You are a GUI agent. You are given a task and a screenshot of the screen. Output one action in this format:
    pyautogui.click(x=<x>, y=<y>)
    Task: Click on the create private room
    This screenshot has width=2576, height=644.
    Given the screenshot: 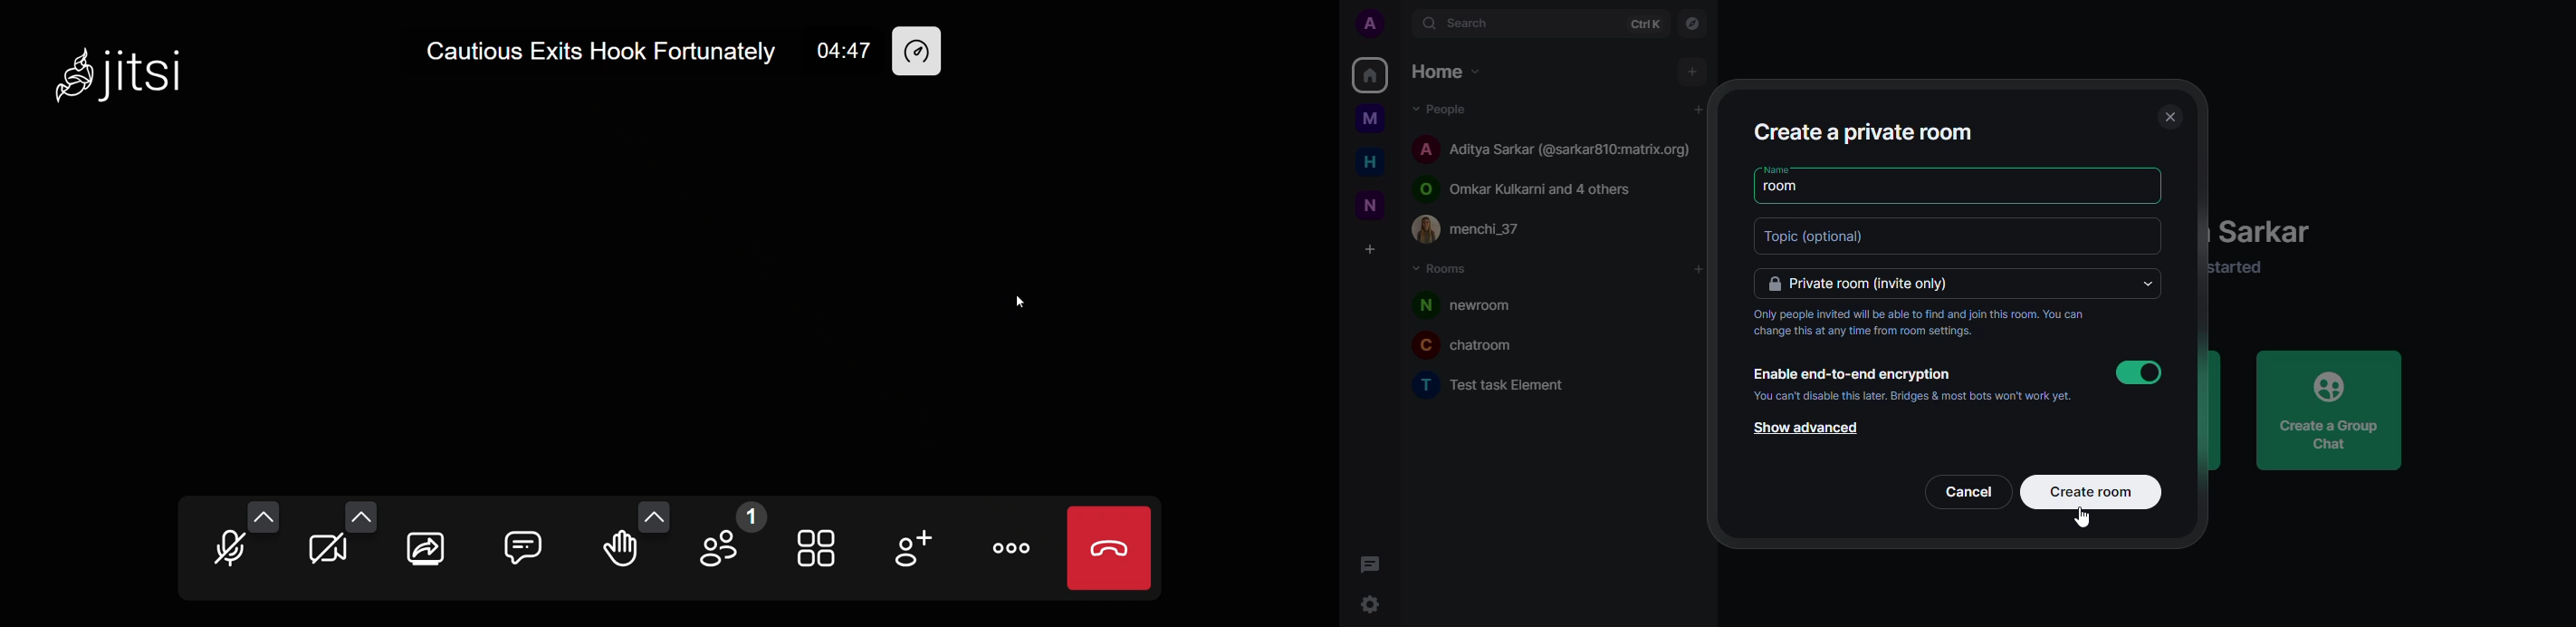 What is the action you would take?
    pyautogui.click(x=1875, y=130)
    